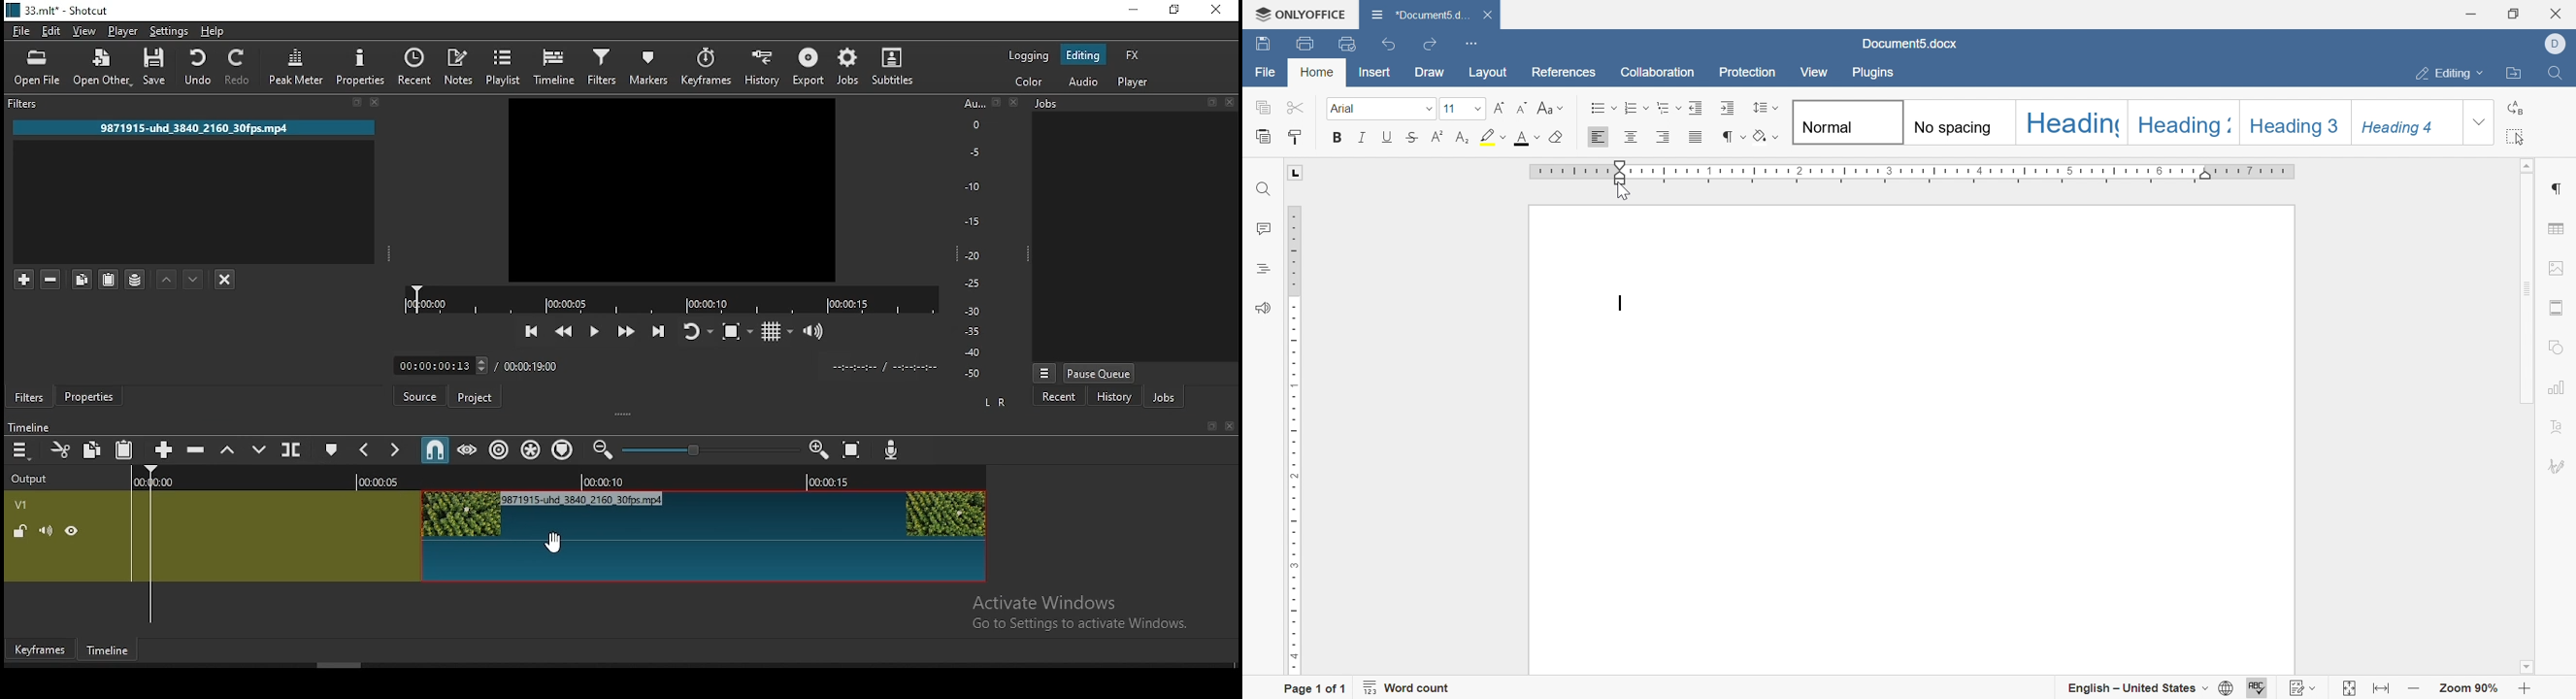 The width and height of the screenshot is (2576, 700). What do you see at coordinates (457, 66) in the screenshot?
I see `notes` at bounding box center [457, 66].